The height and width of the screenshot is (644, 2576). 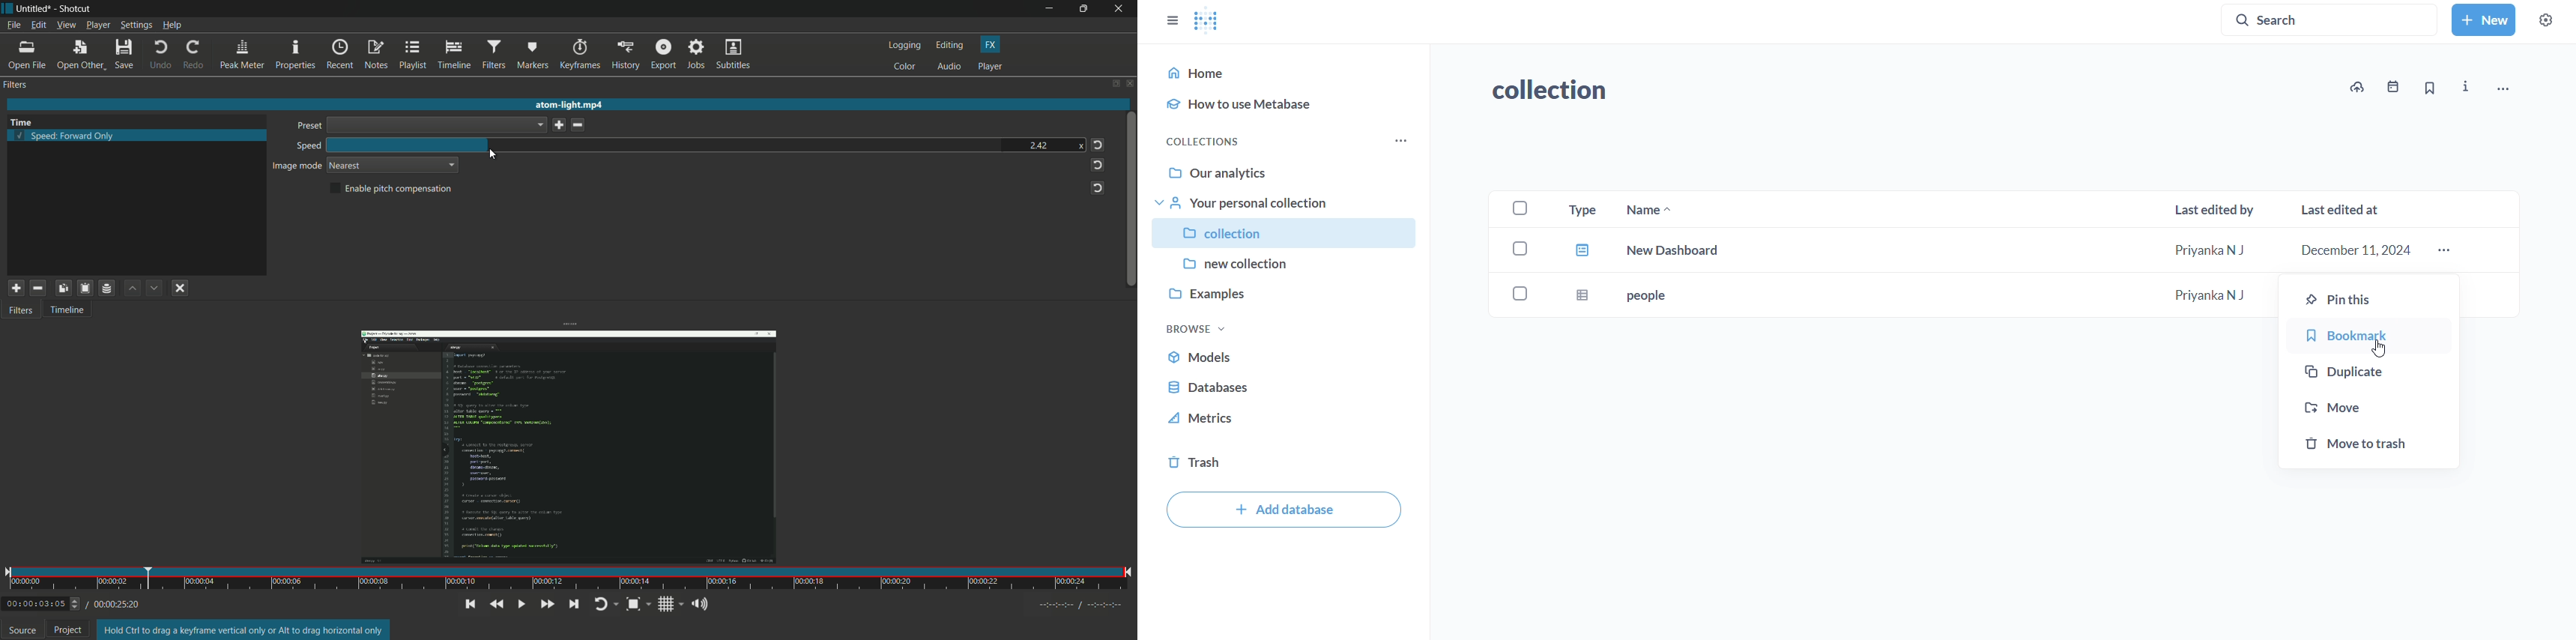 What do you see at coordinates (904, 46) in the screenshot?
I see `logging` at bounding box center [904, 46].